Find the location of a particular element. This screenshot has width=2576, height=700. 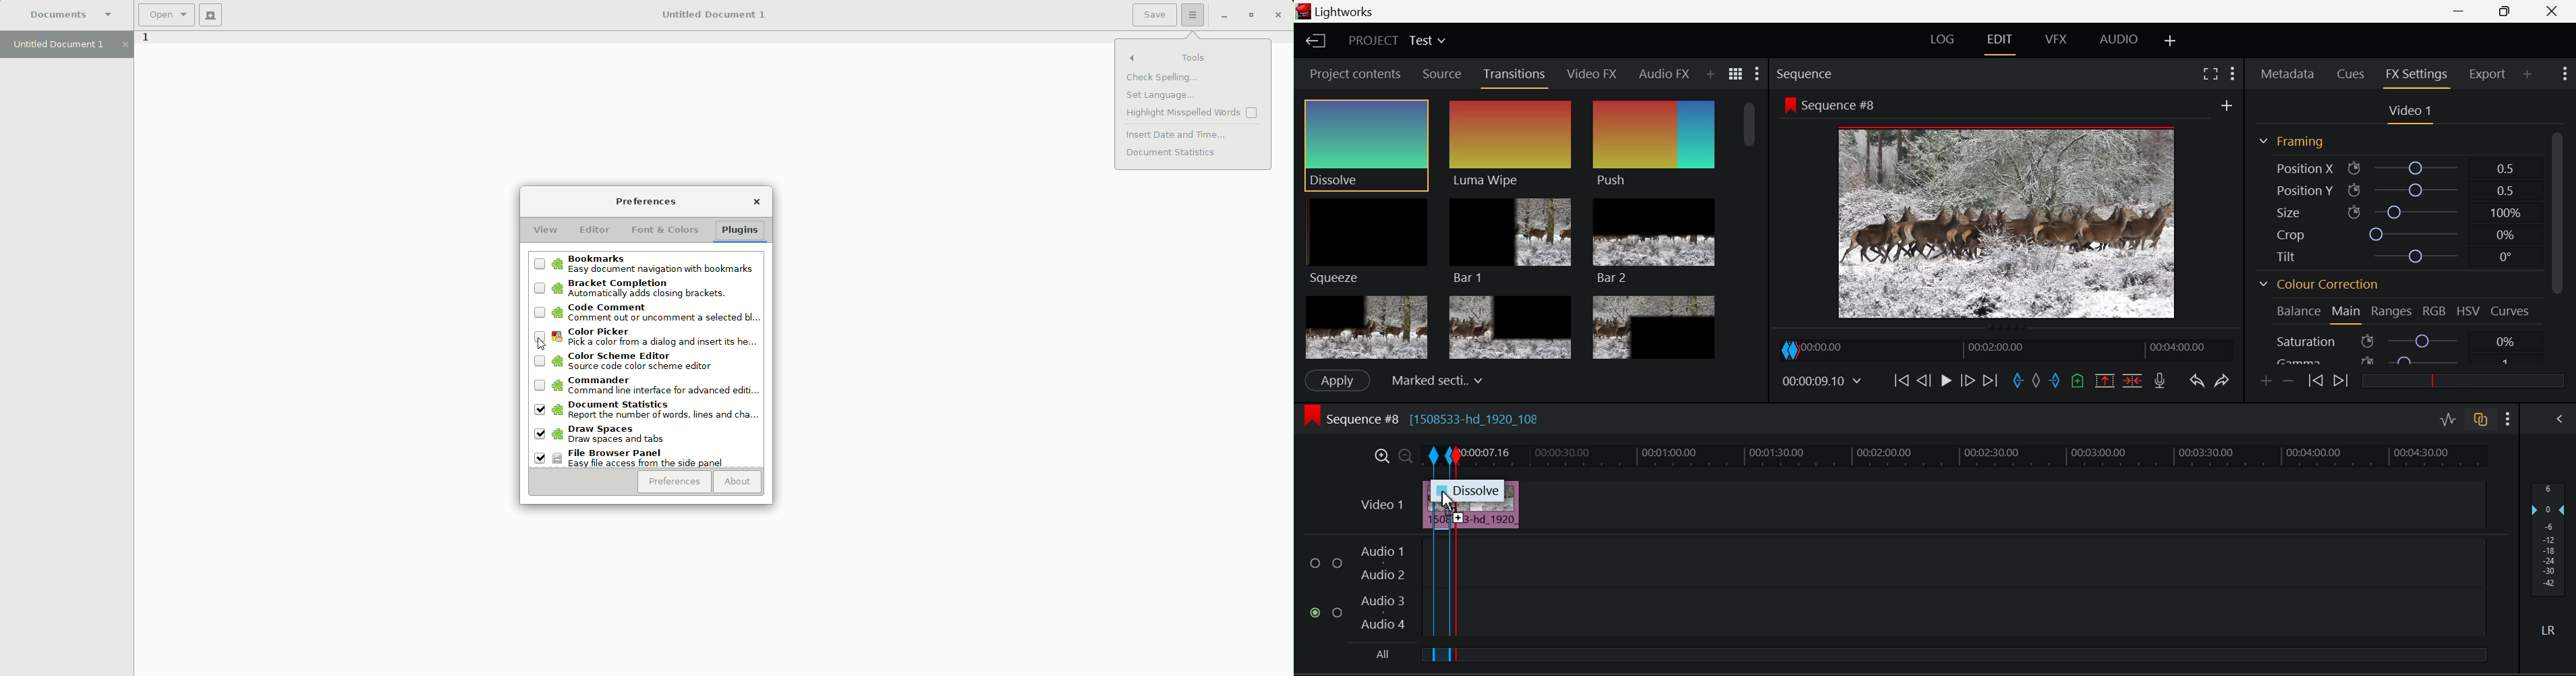

MOUSE_UP Cursor Position is located at coordinates (1445, 499).